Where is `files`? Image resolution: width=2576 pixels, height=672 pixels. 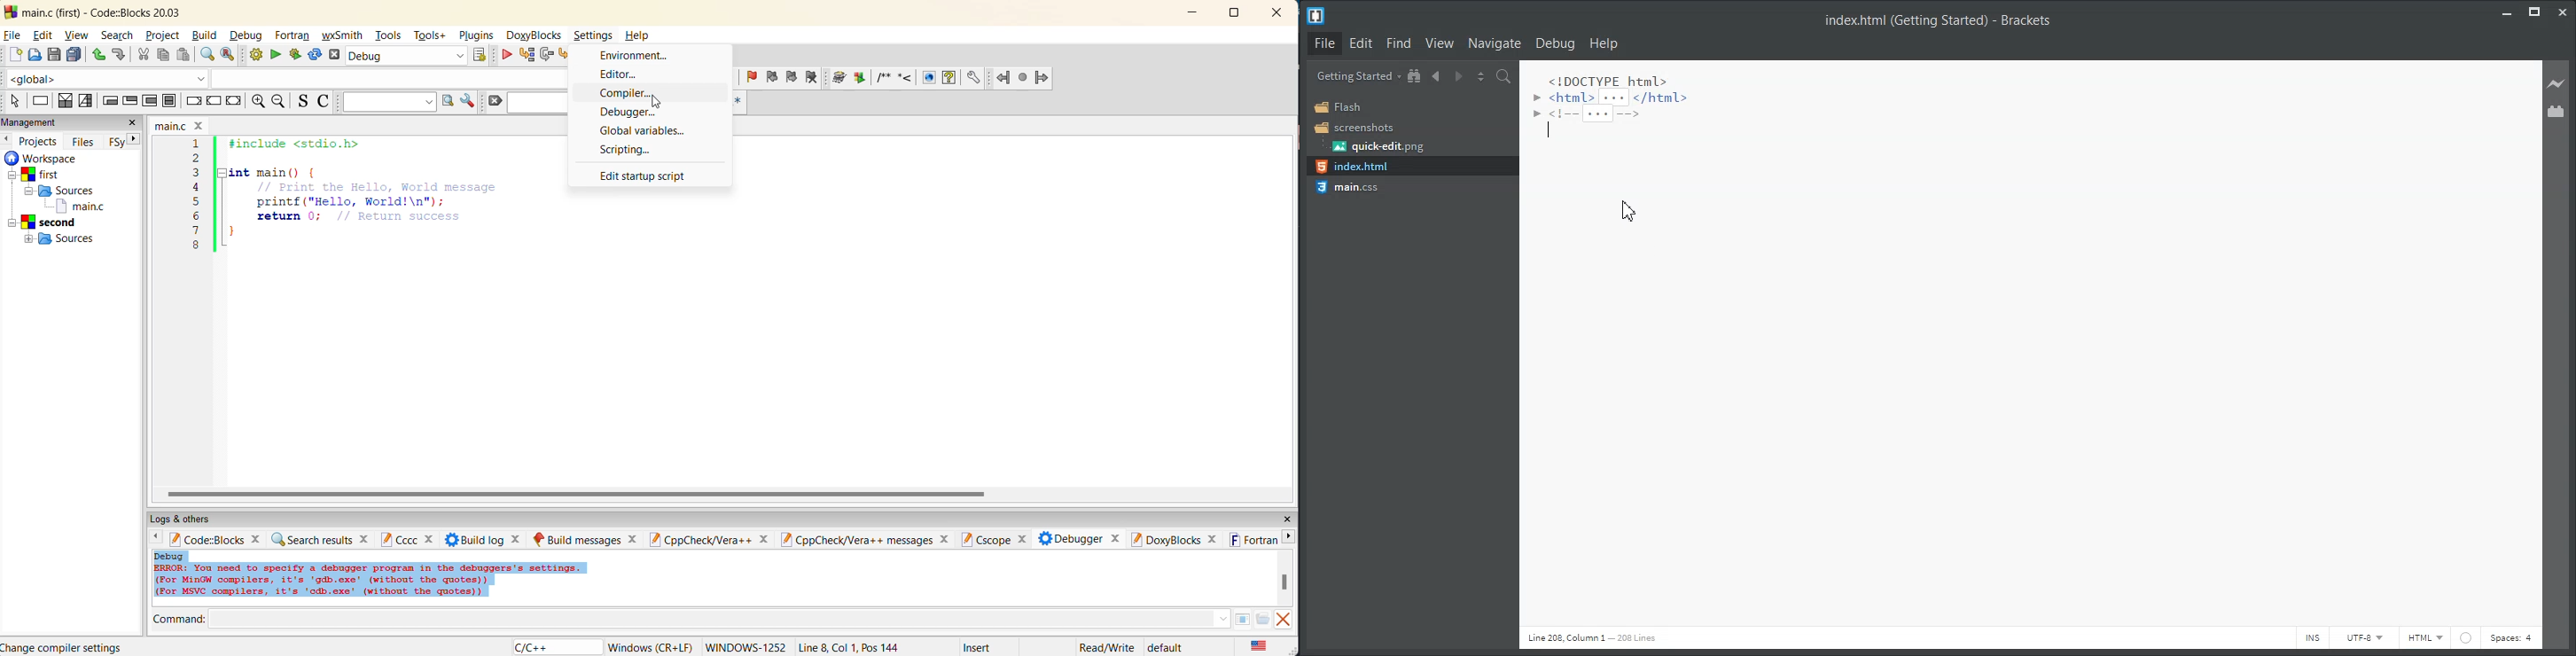 files is located at coordinates (86, 141).